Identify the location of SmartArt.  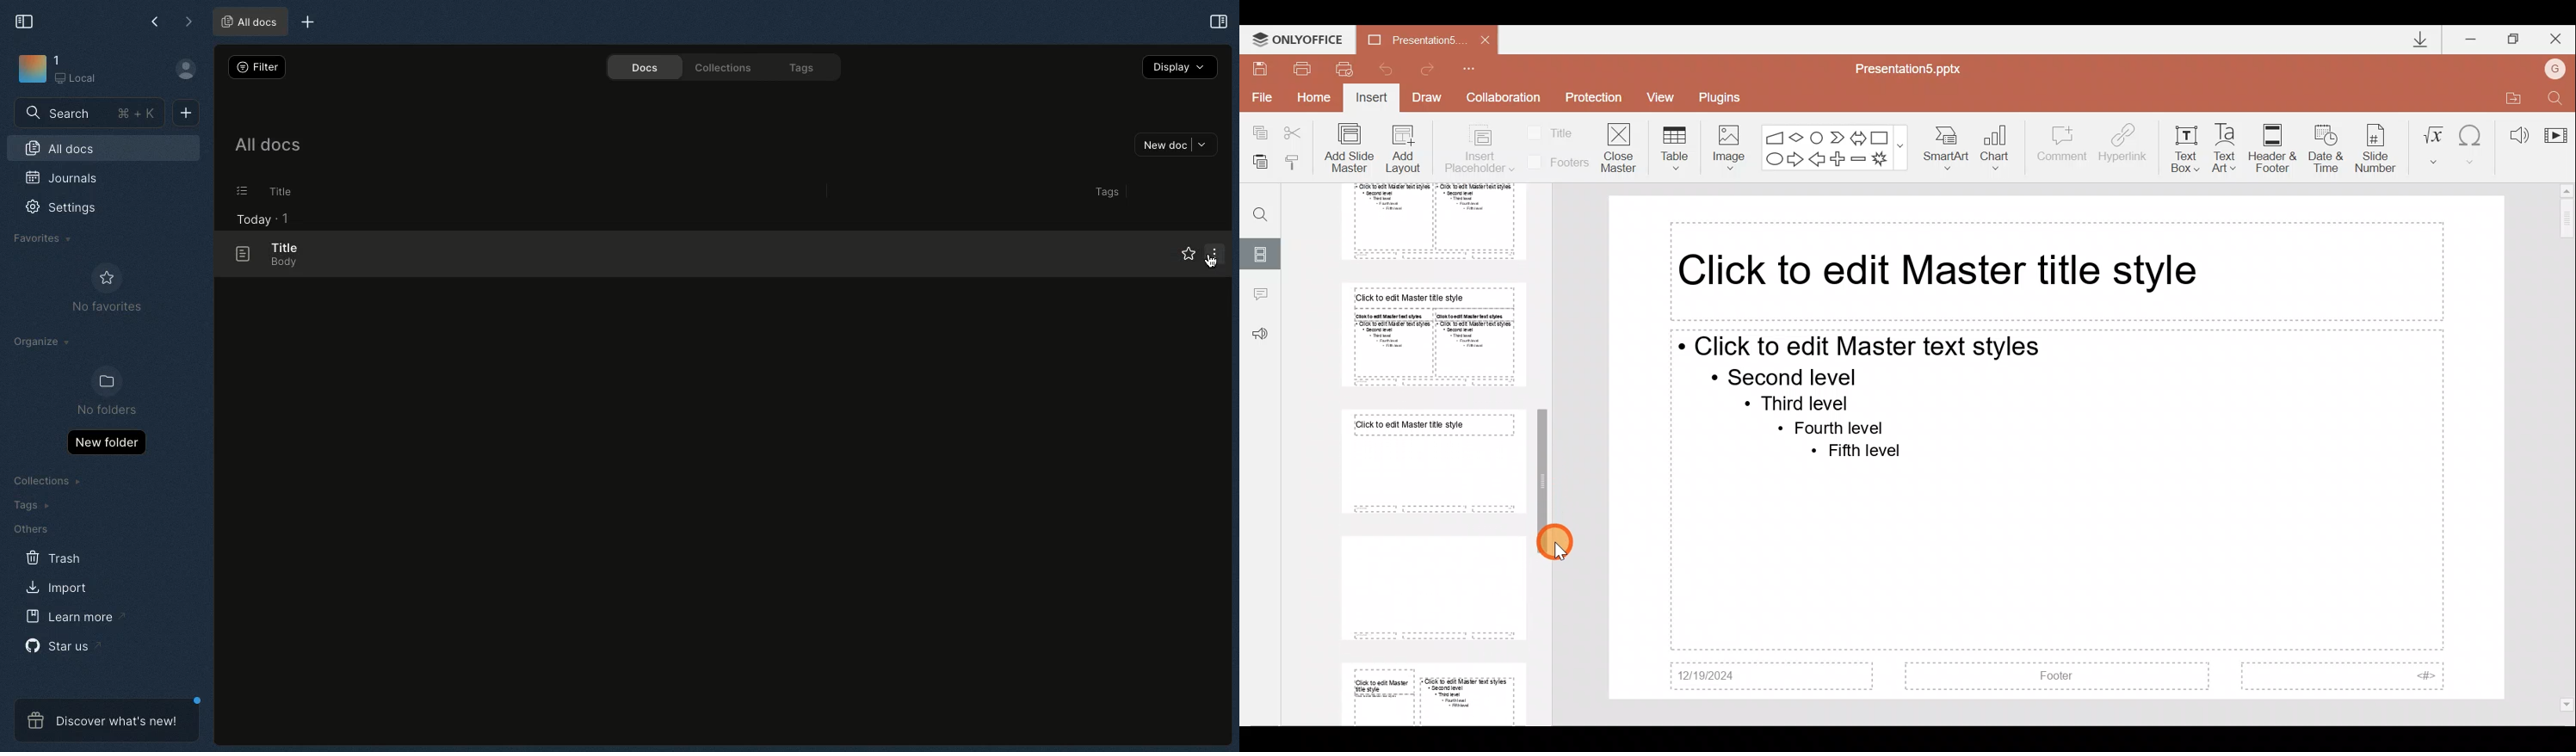
(1949, 149).